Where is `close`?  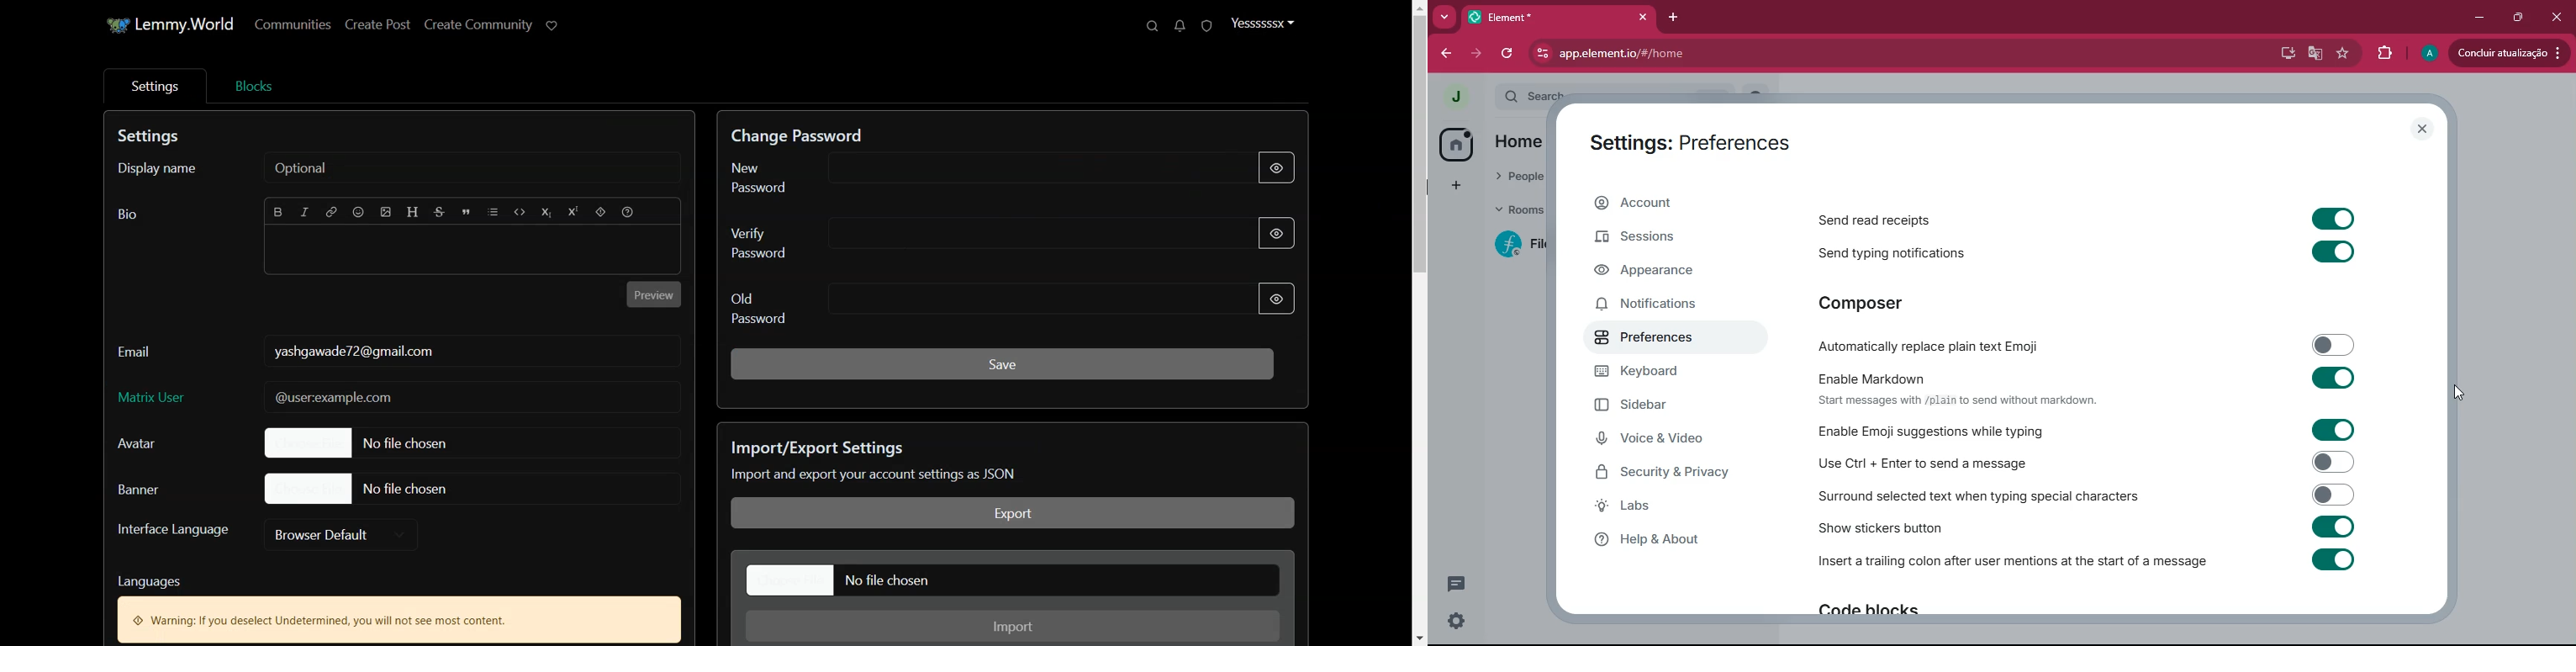 close is located at coordinates (2558, 17).